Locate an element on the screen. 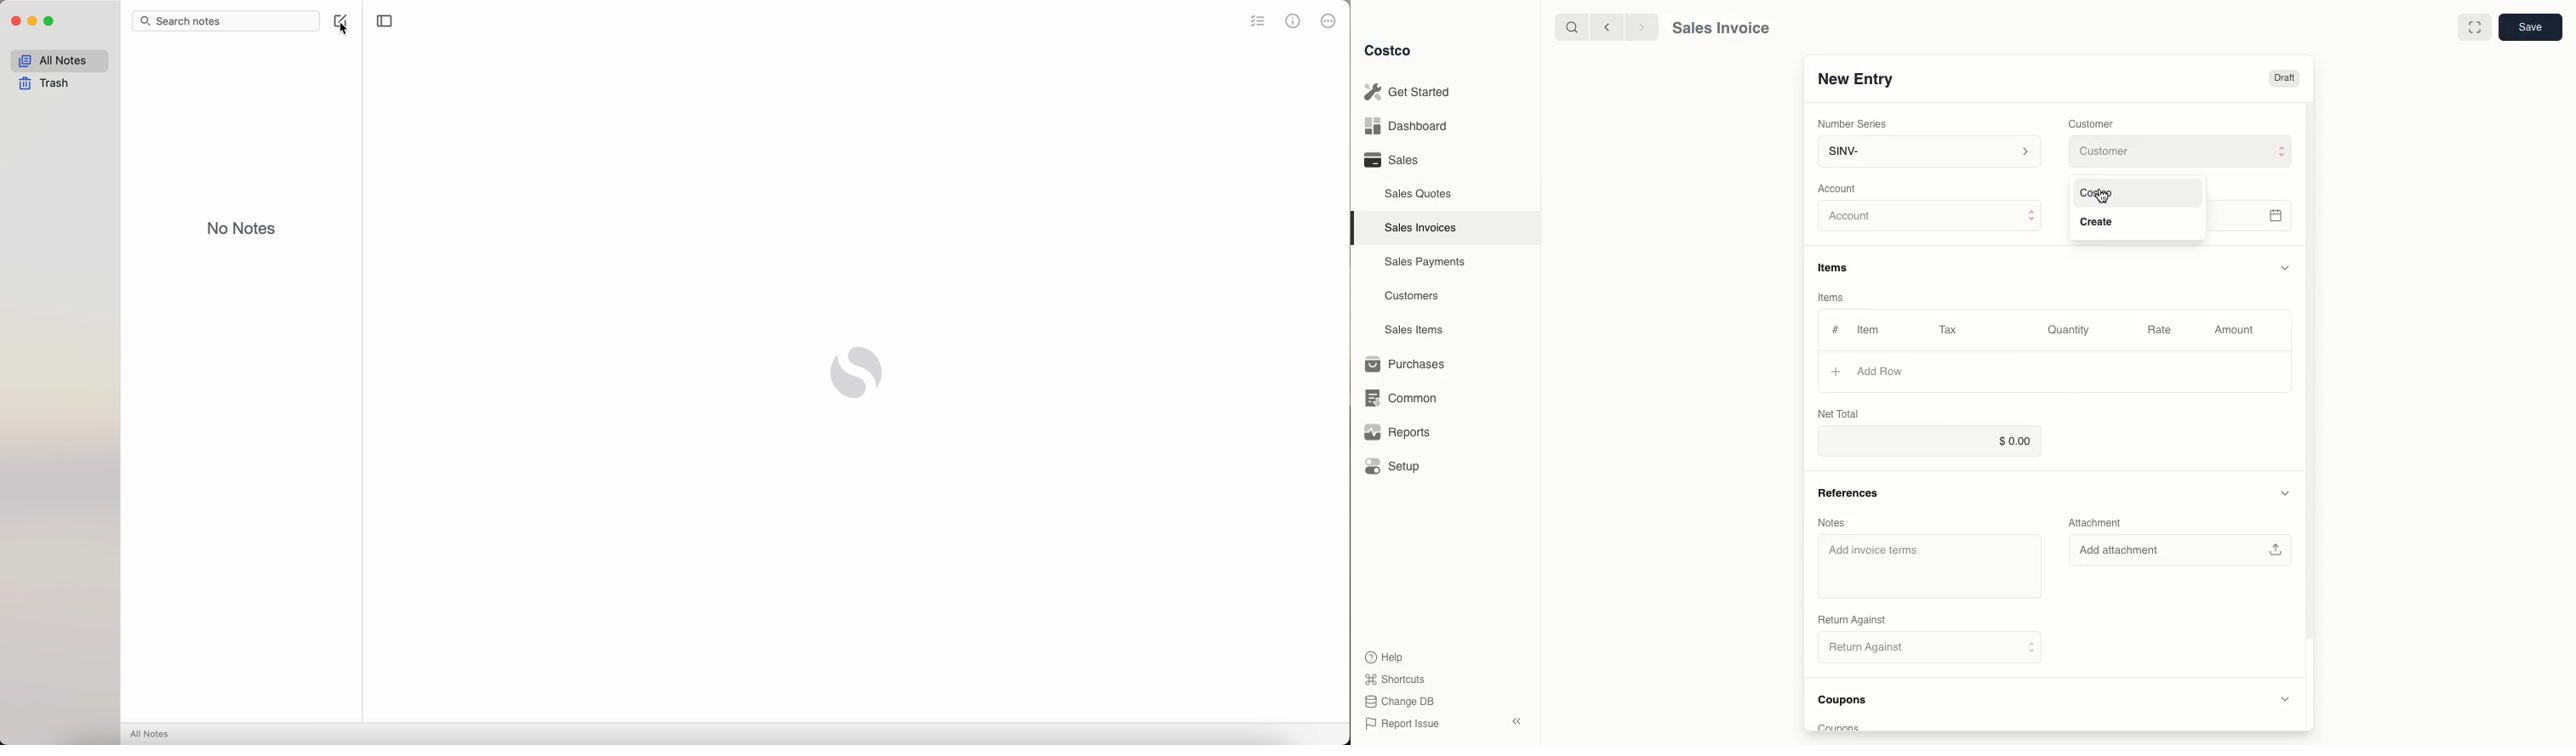 The image size is (2576, 756). Customer is located at coordinates (2183, 152).